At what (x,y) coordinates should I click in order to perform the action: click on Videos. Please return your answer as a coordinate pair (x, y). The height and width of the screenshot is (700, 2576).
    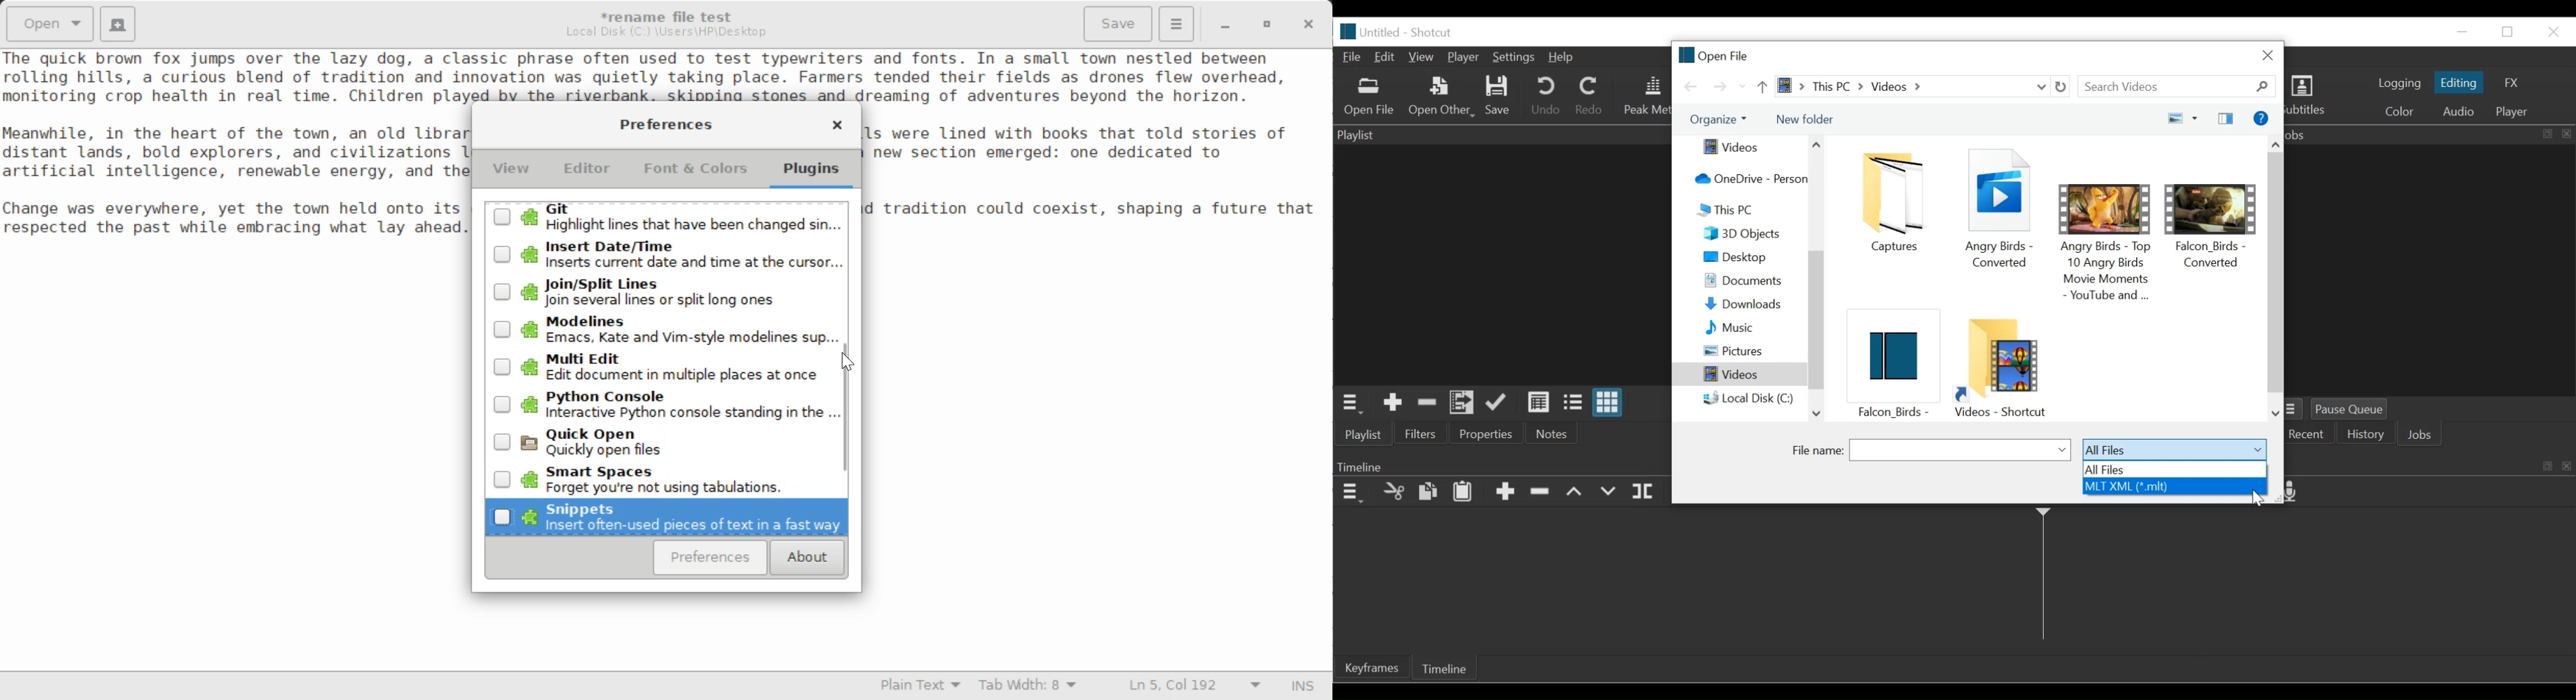
    Looking at the image, I should click on (1742, 148).